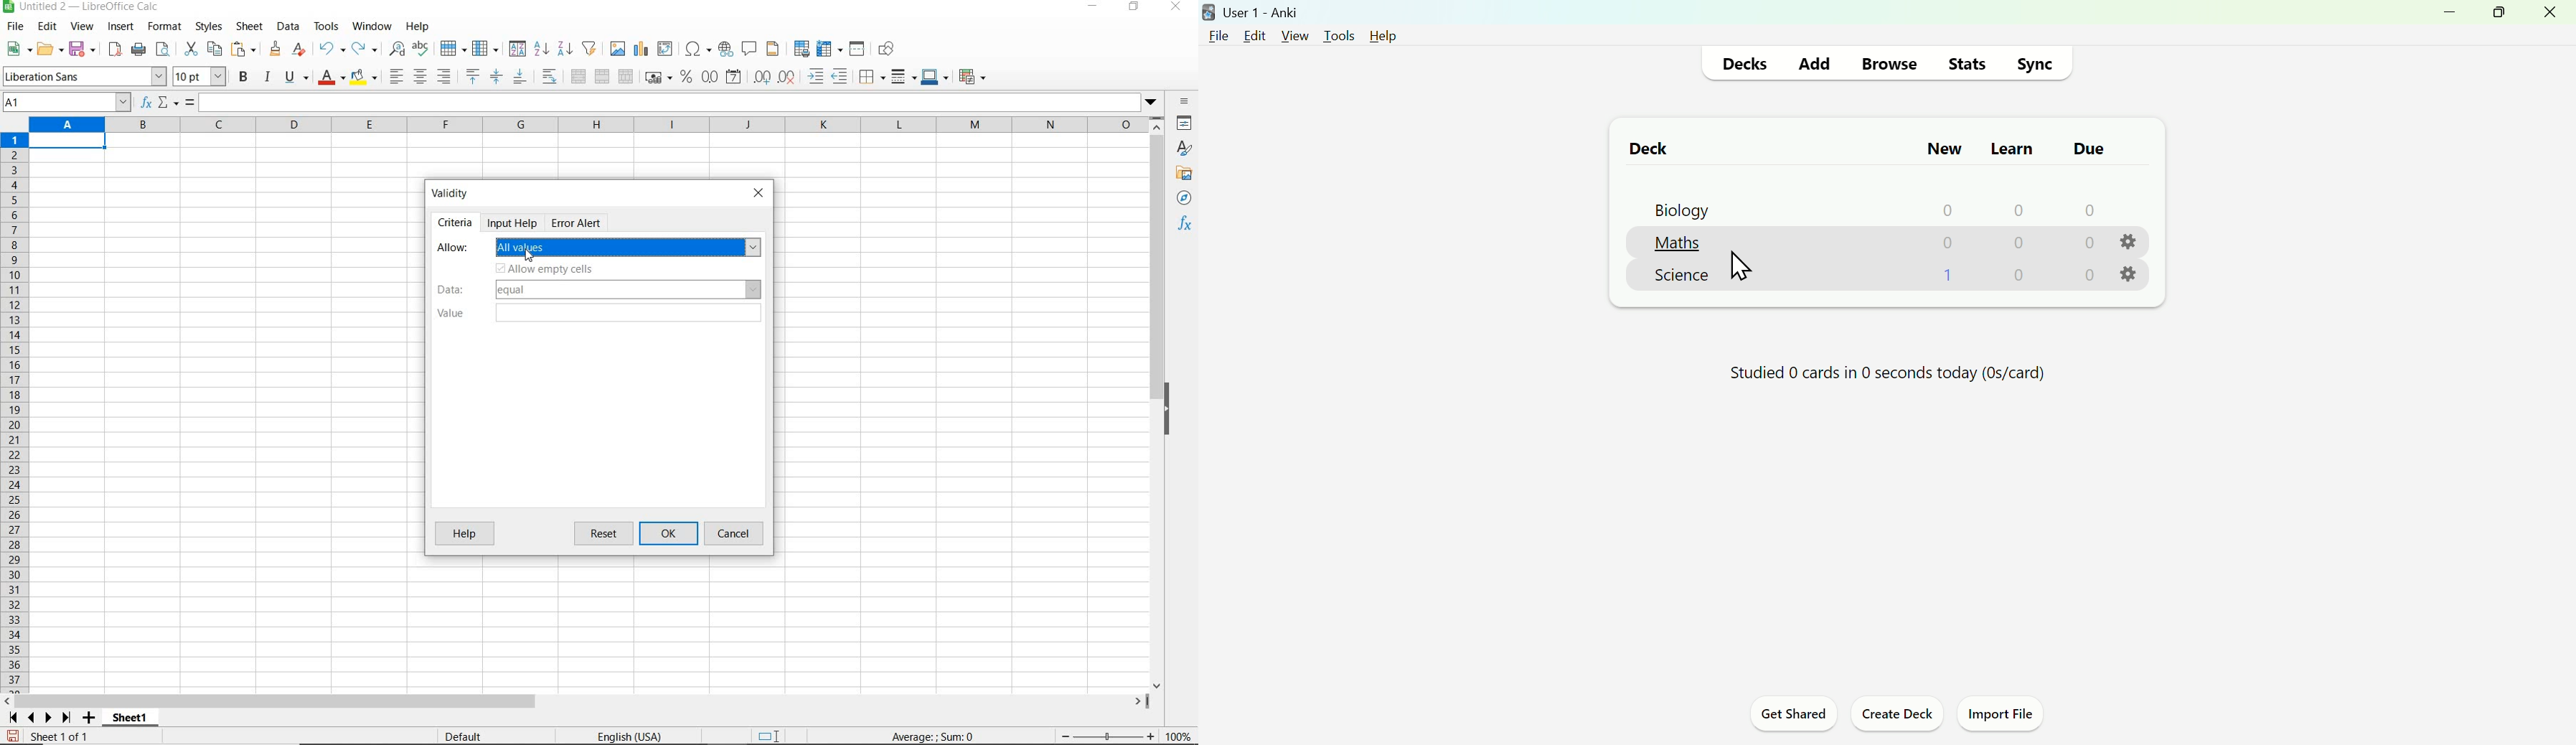 This screenshot has height=756, width=2576. I want to click on format as percent, so click(686, 77).